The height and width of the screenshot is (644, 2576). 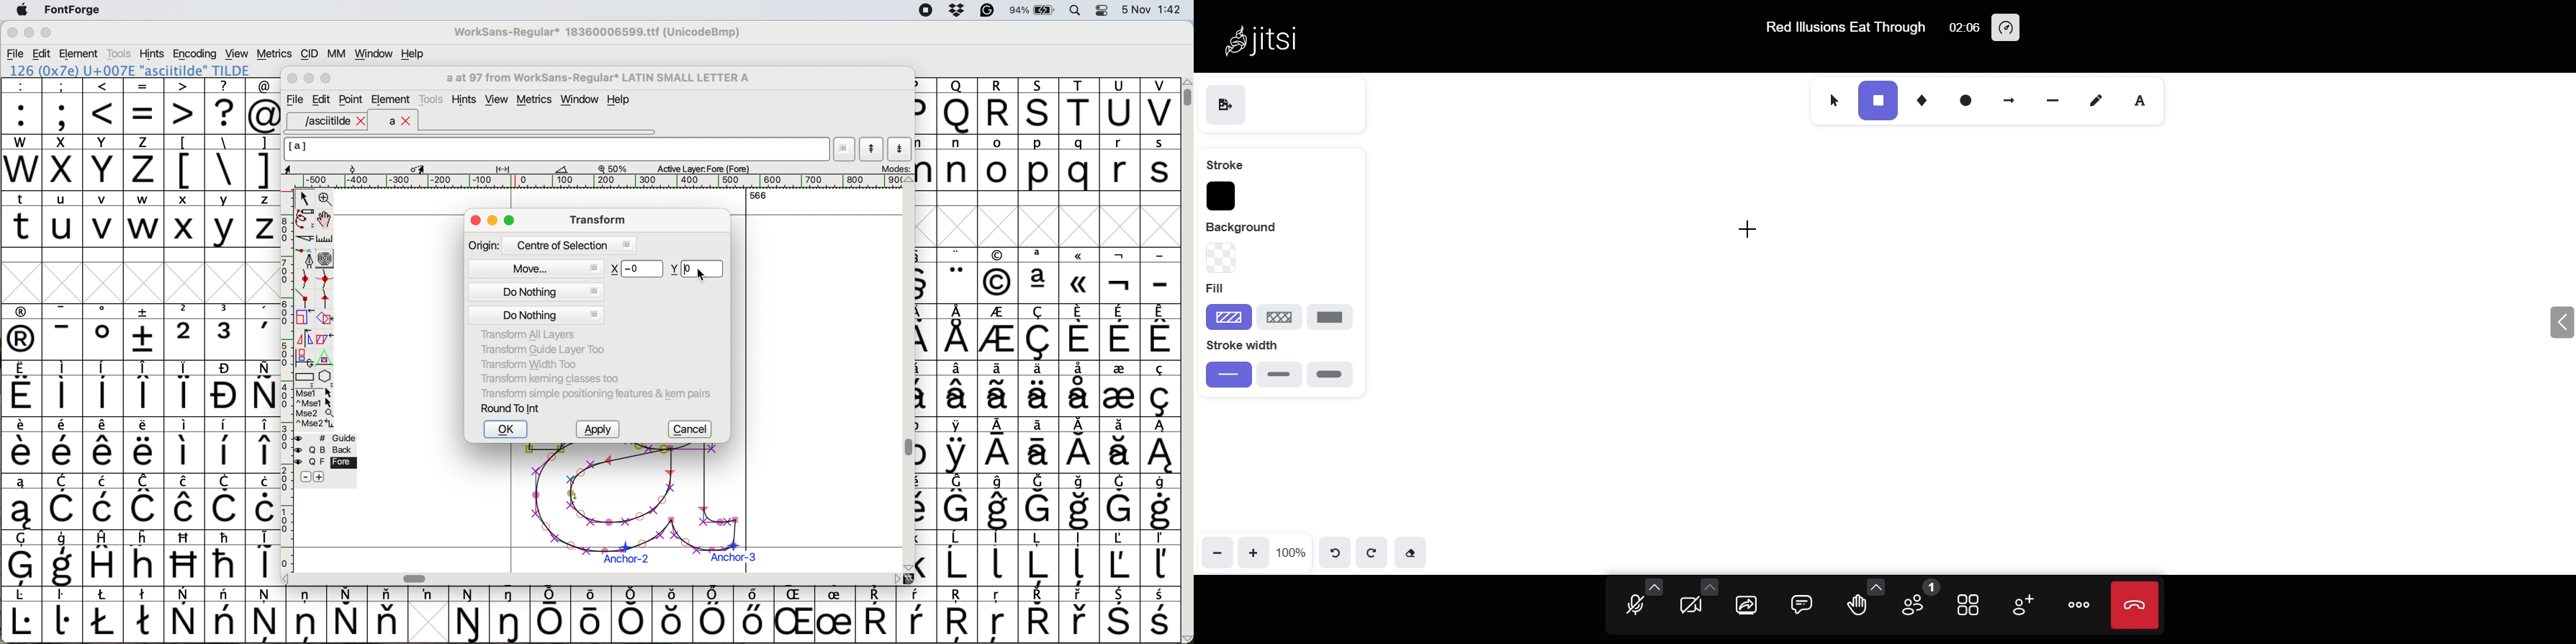 I want to click on glyph details, so click(x=432, y=168).